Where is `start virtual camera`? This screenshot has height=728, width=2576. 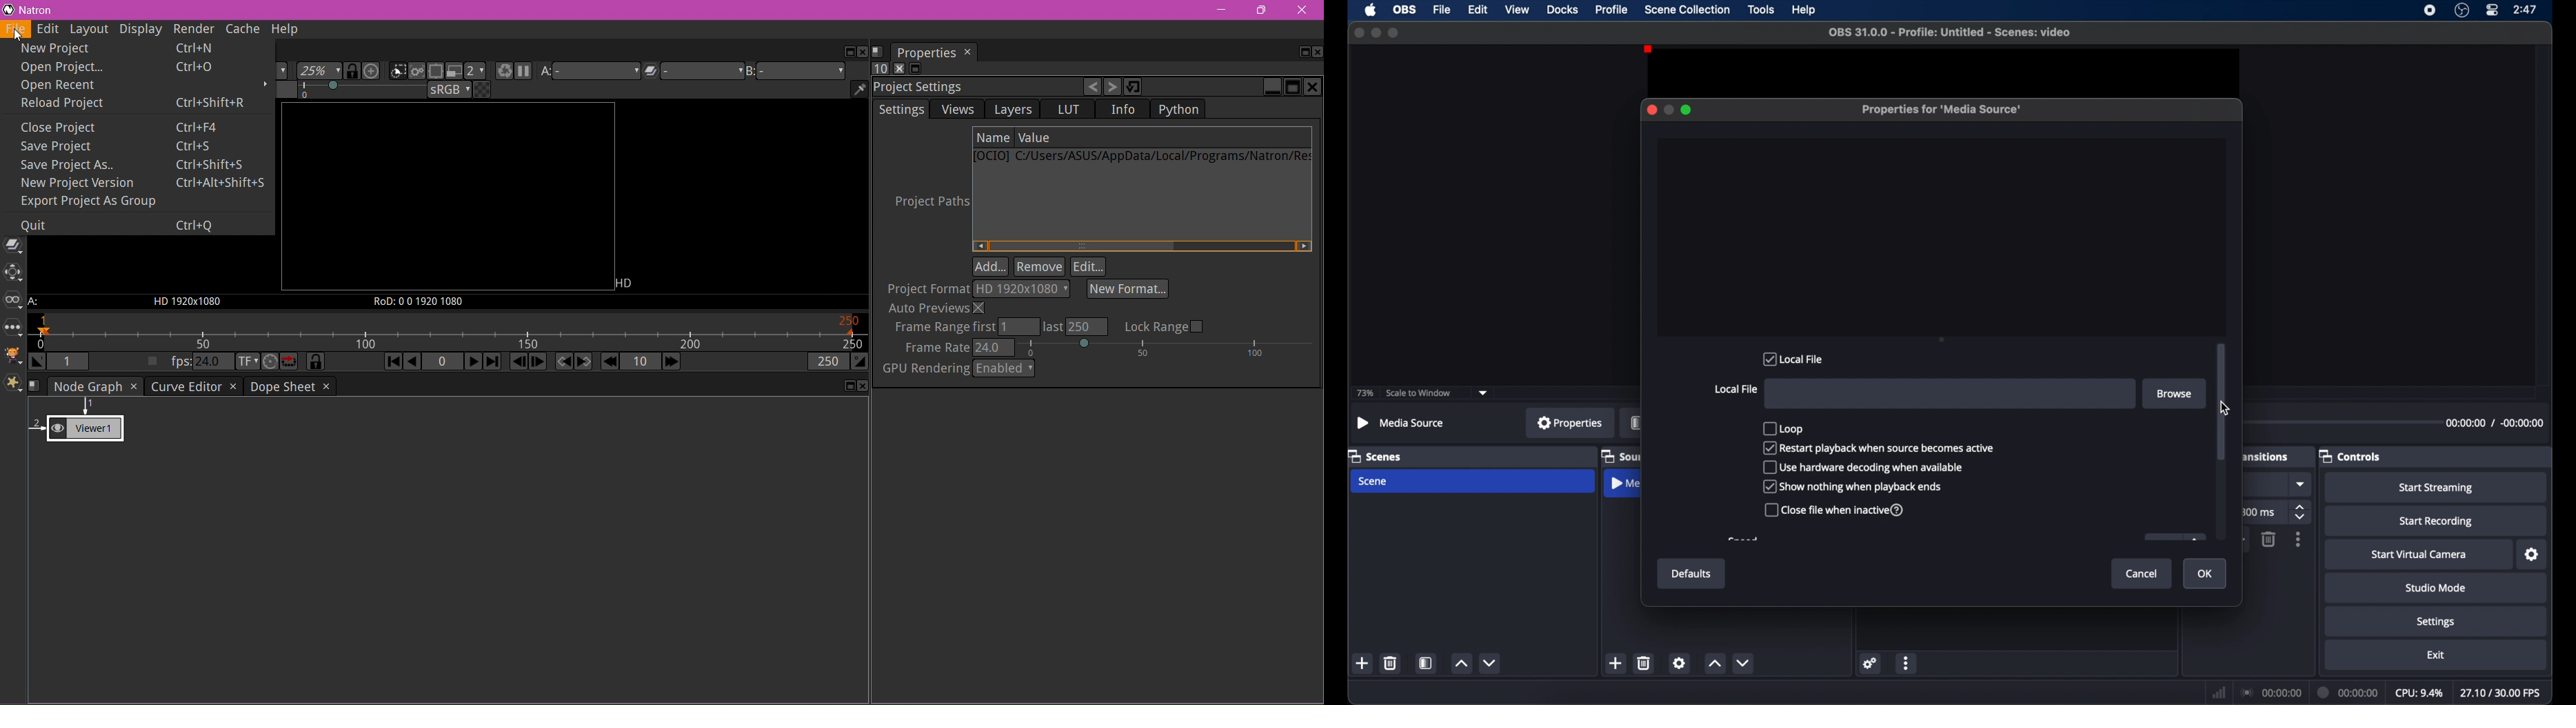
start virtual camera is located at coordinates (2420, 555).